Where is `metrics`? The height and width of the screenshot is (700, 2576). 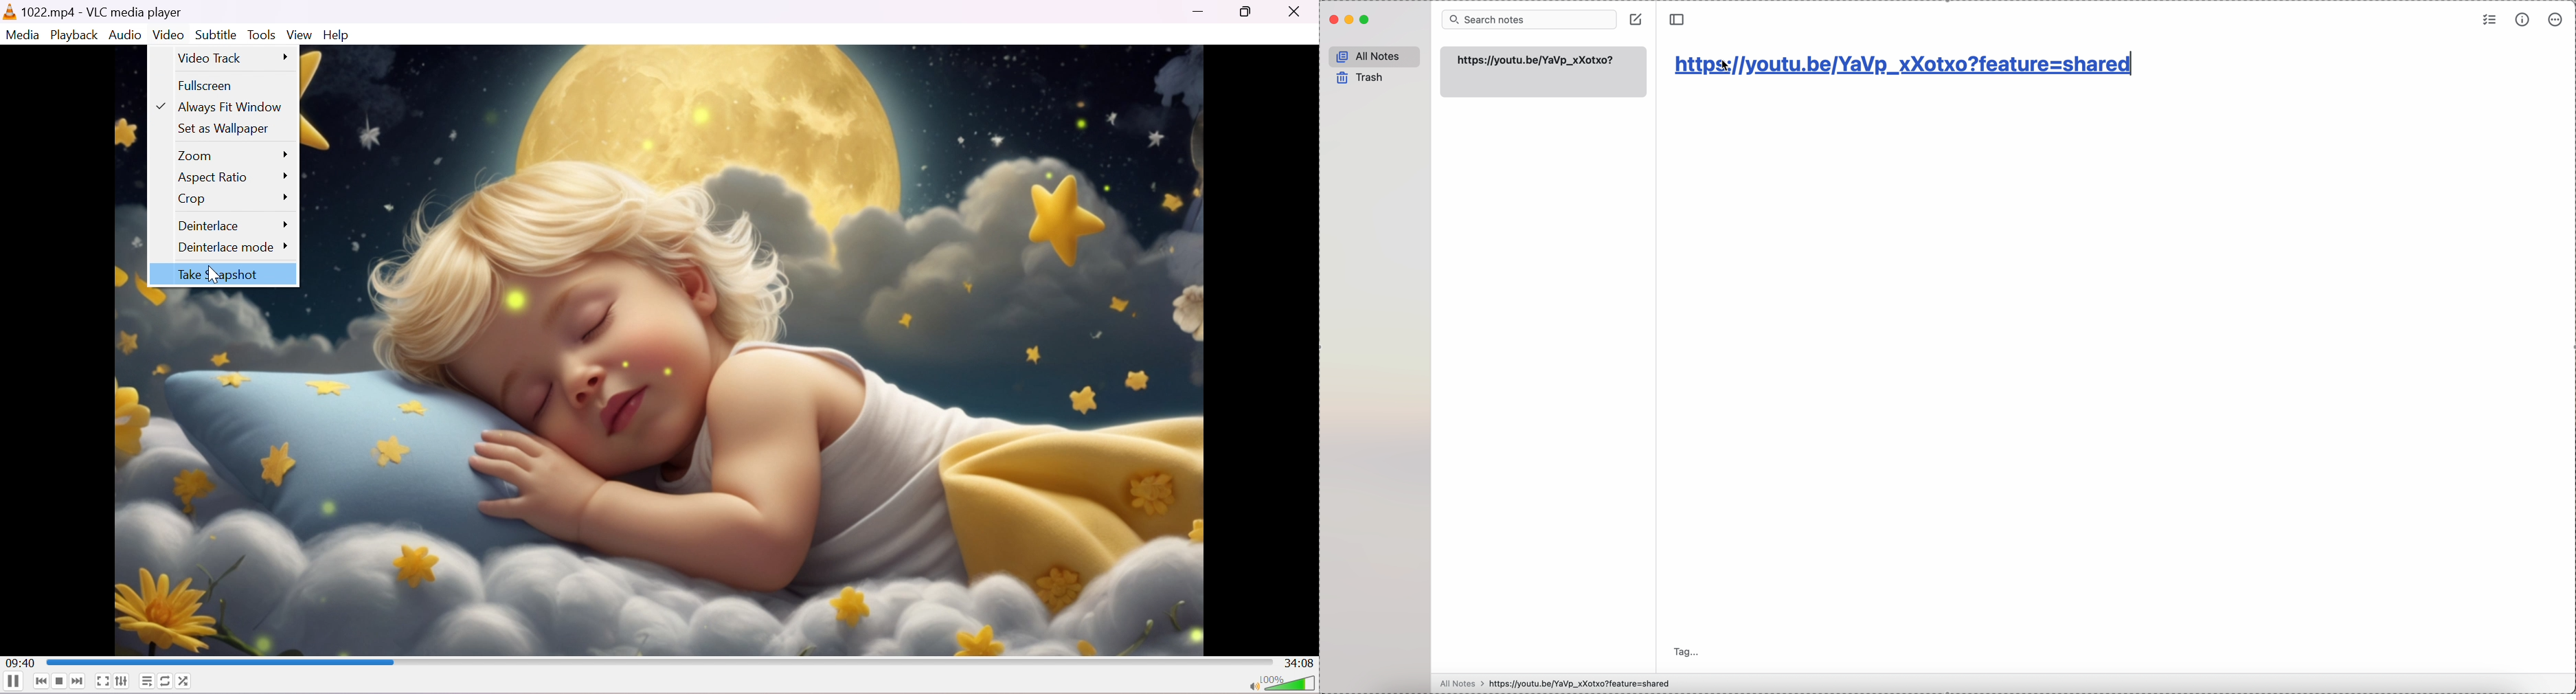
metrics is located at coordinates (2525, 20).